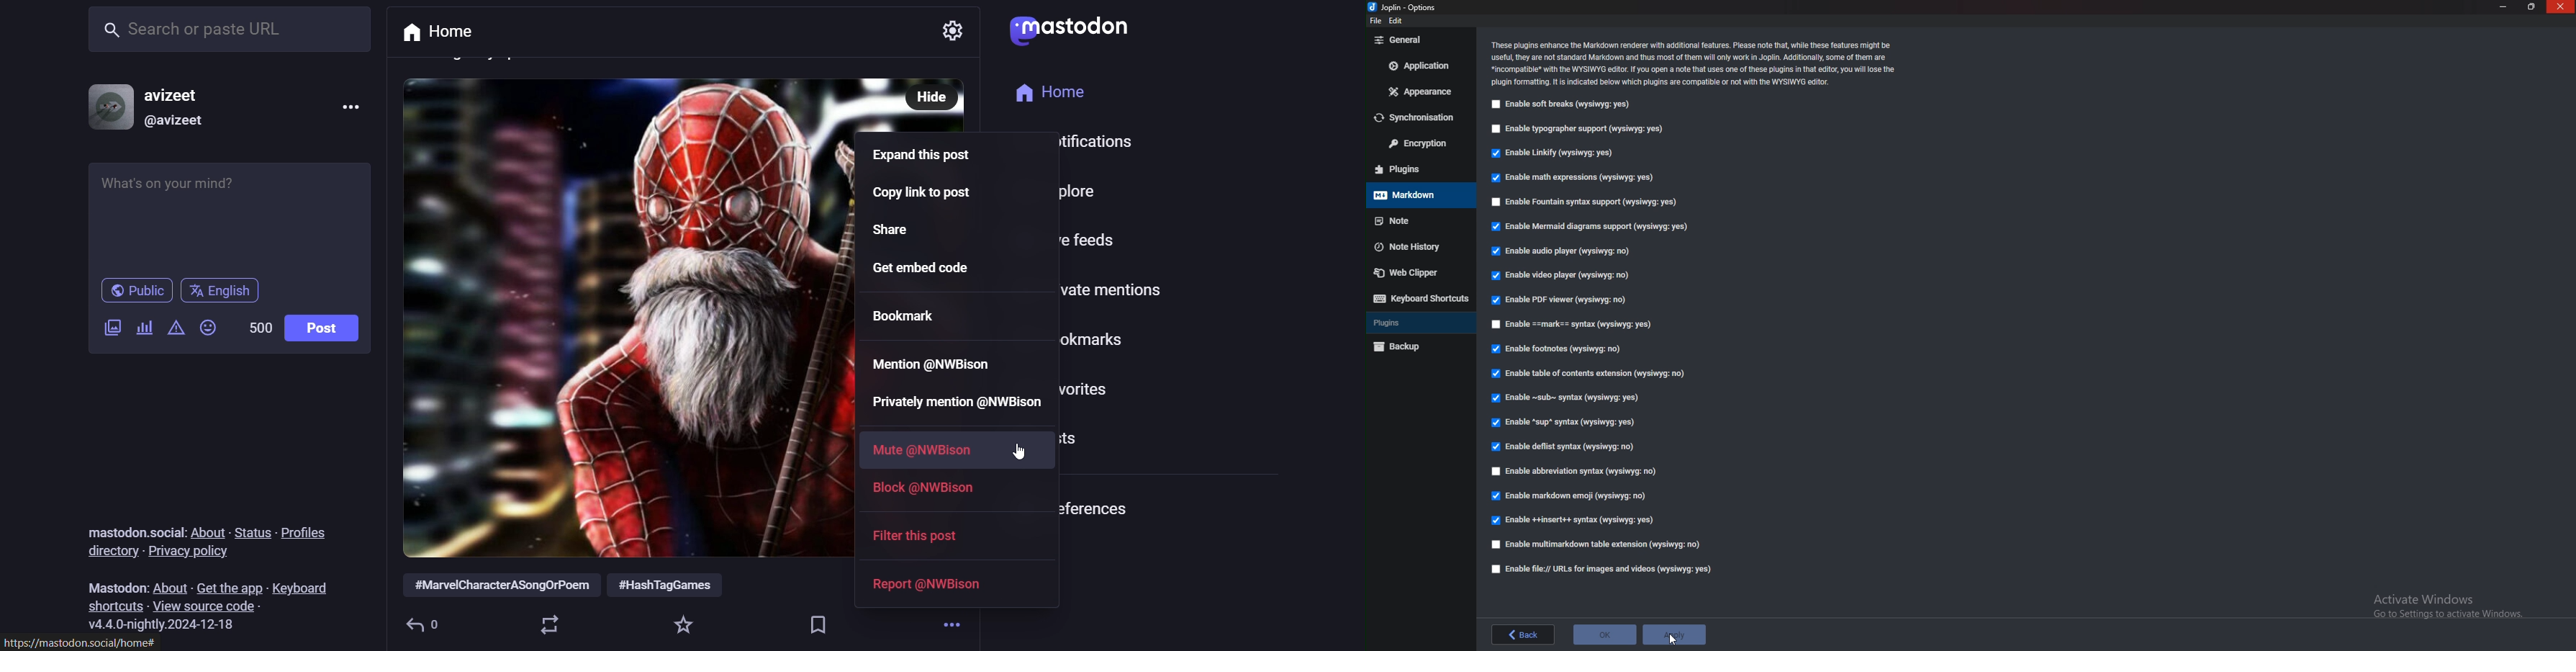 The width and height of the screenshot is (2576, 672). Describe the element at coordinates (1565, 277) in the screenshot. I see `enable video player` at that location.